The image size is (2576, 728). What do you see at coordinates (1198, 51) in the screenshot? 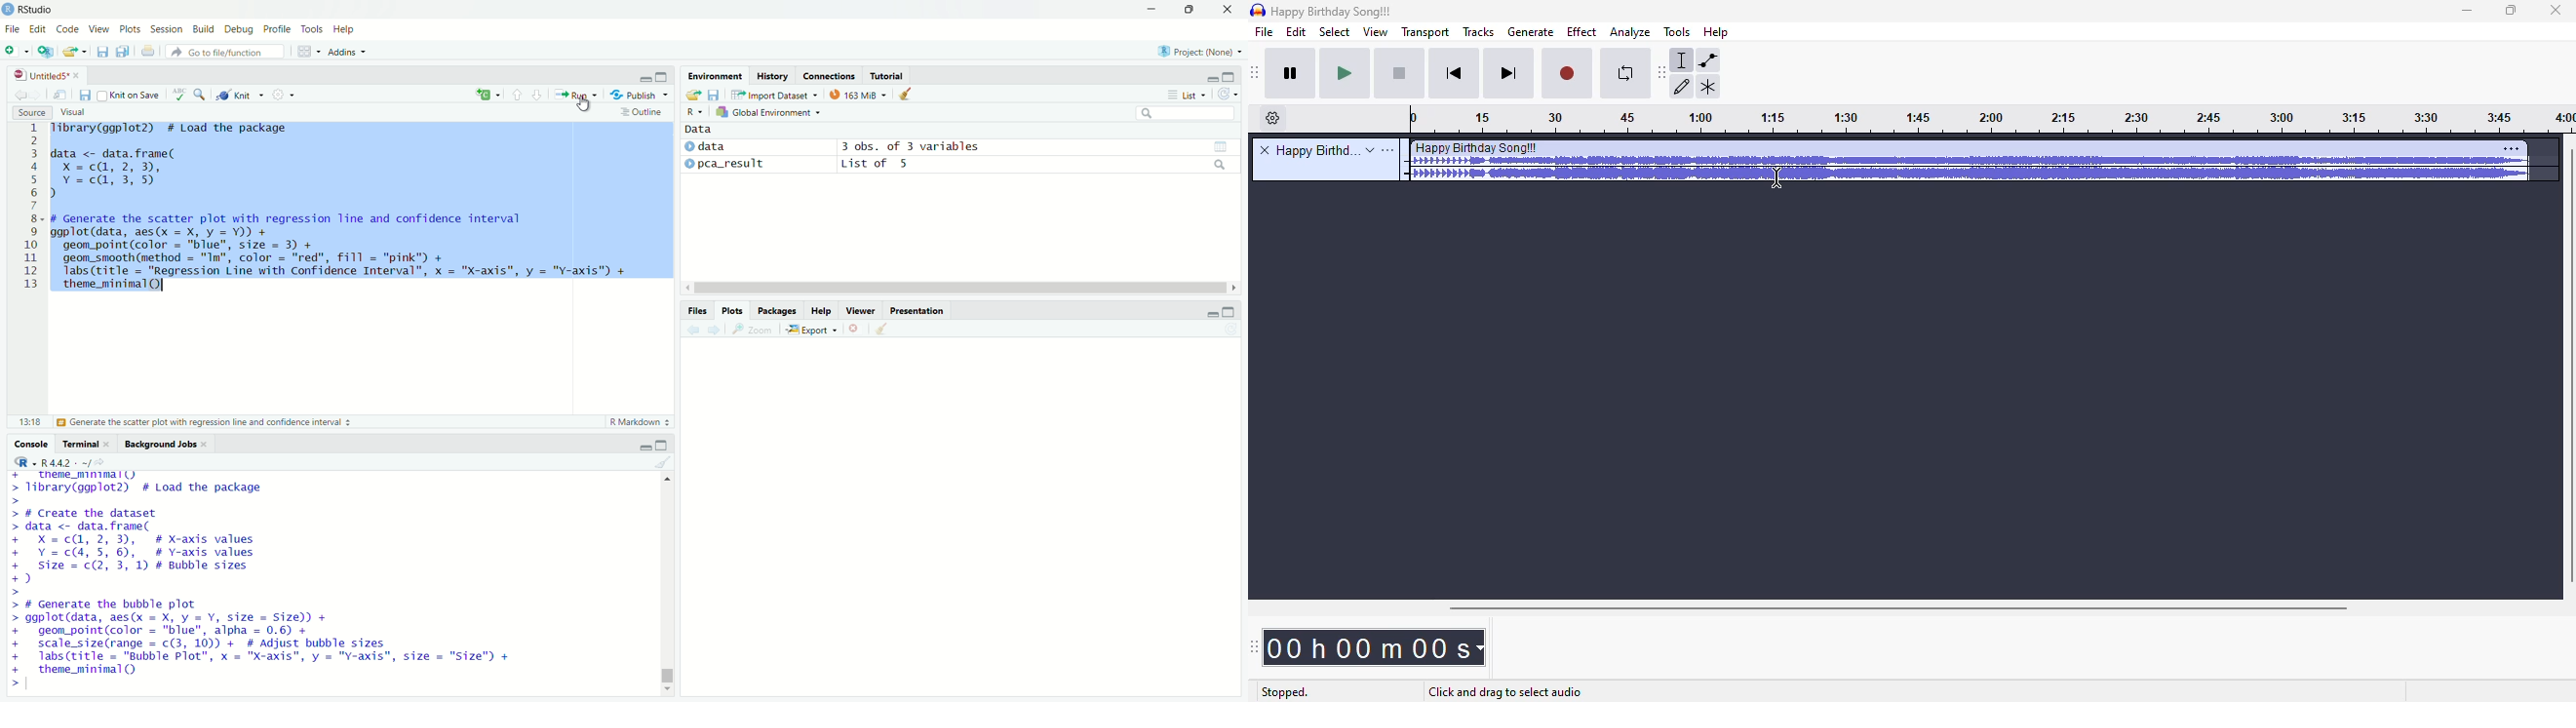
I see `Project: (None)` at bounding box center [1198, 51].